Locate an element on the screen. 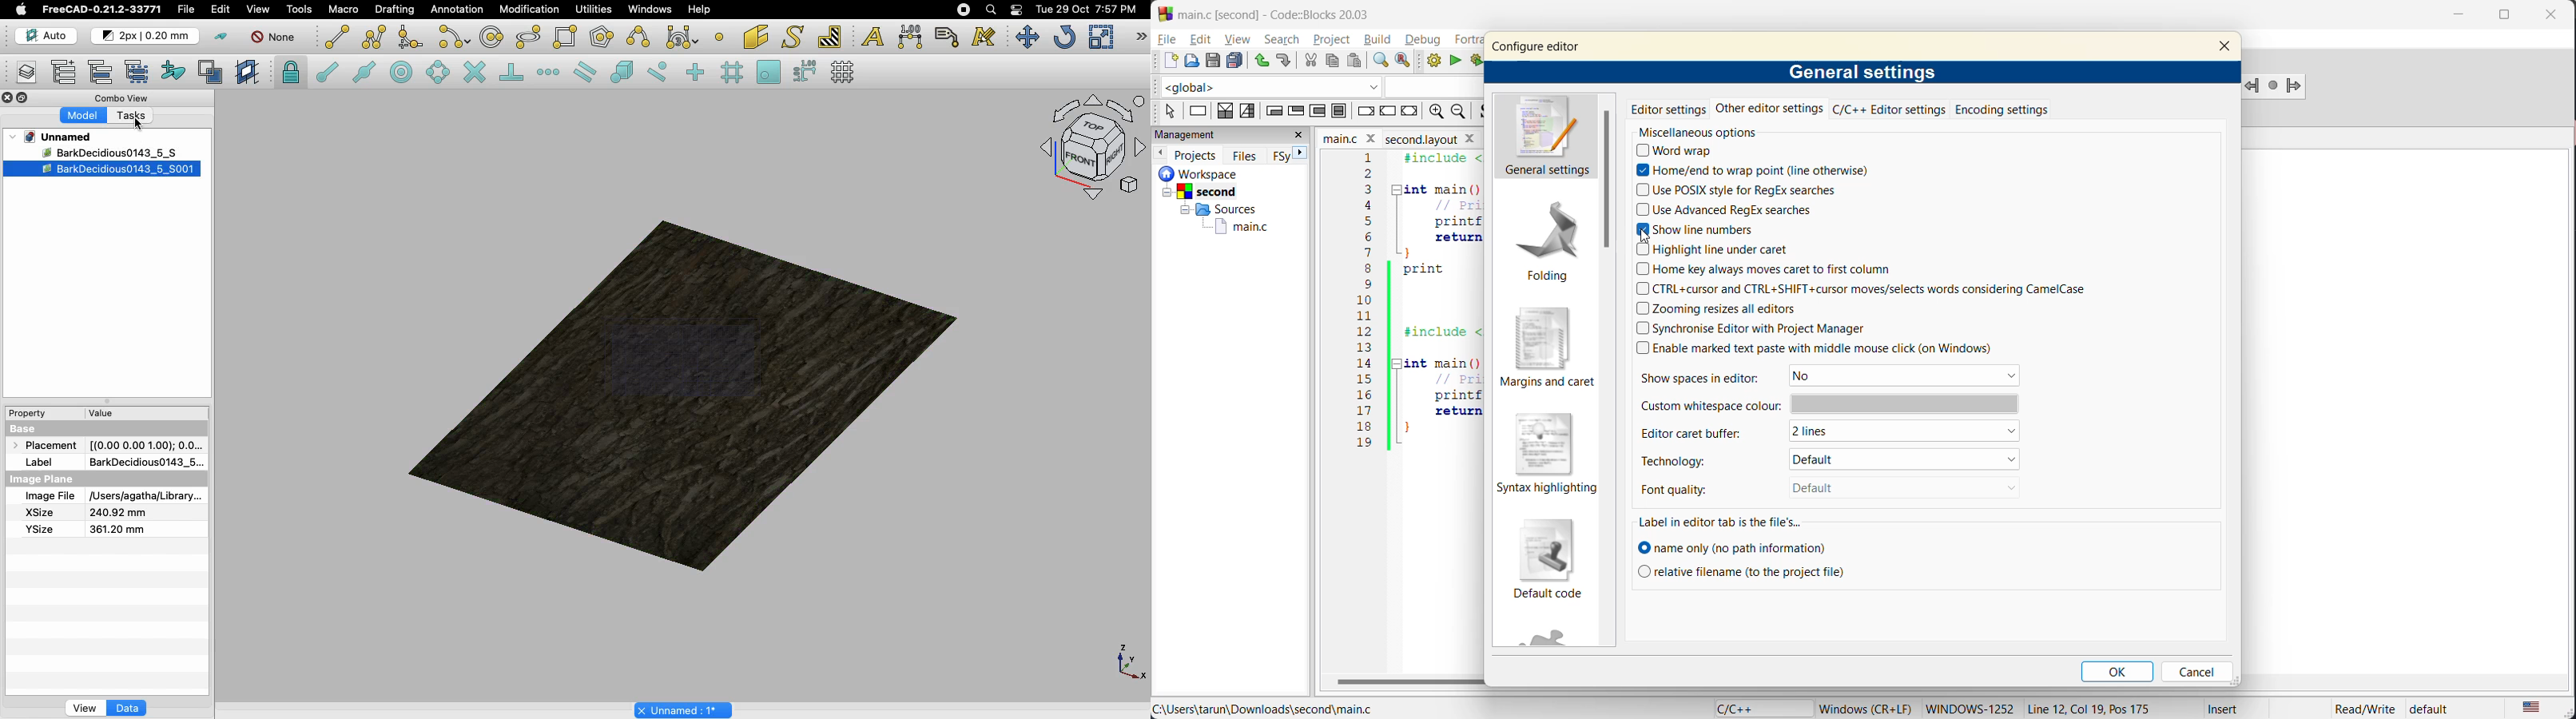 The image size is (2576, 728). replace is located at coordinates (1407, 61).